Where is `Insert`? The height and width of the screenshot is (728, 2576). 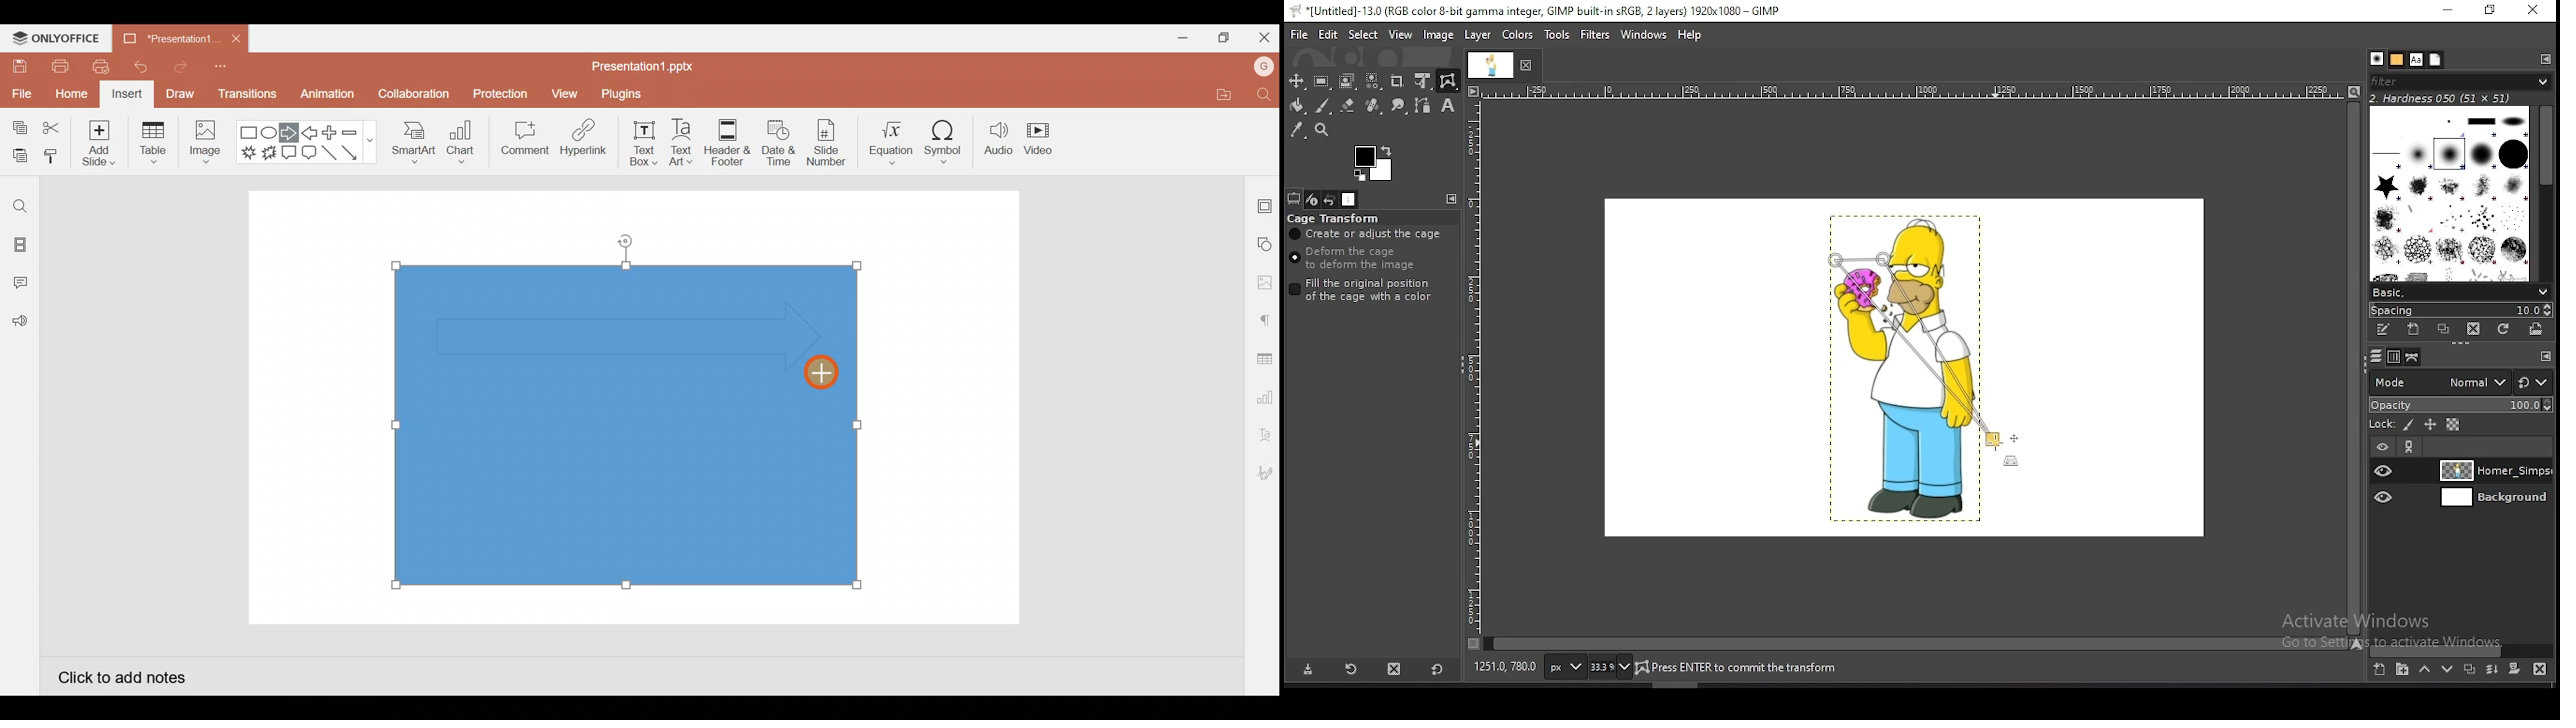 Insert is located at coordinates (127, 95).